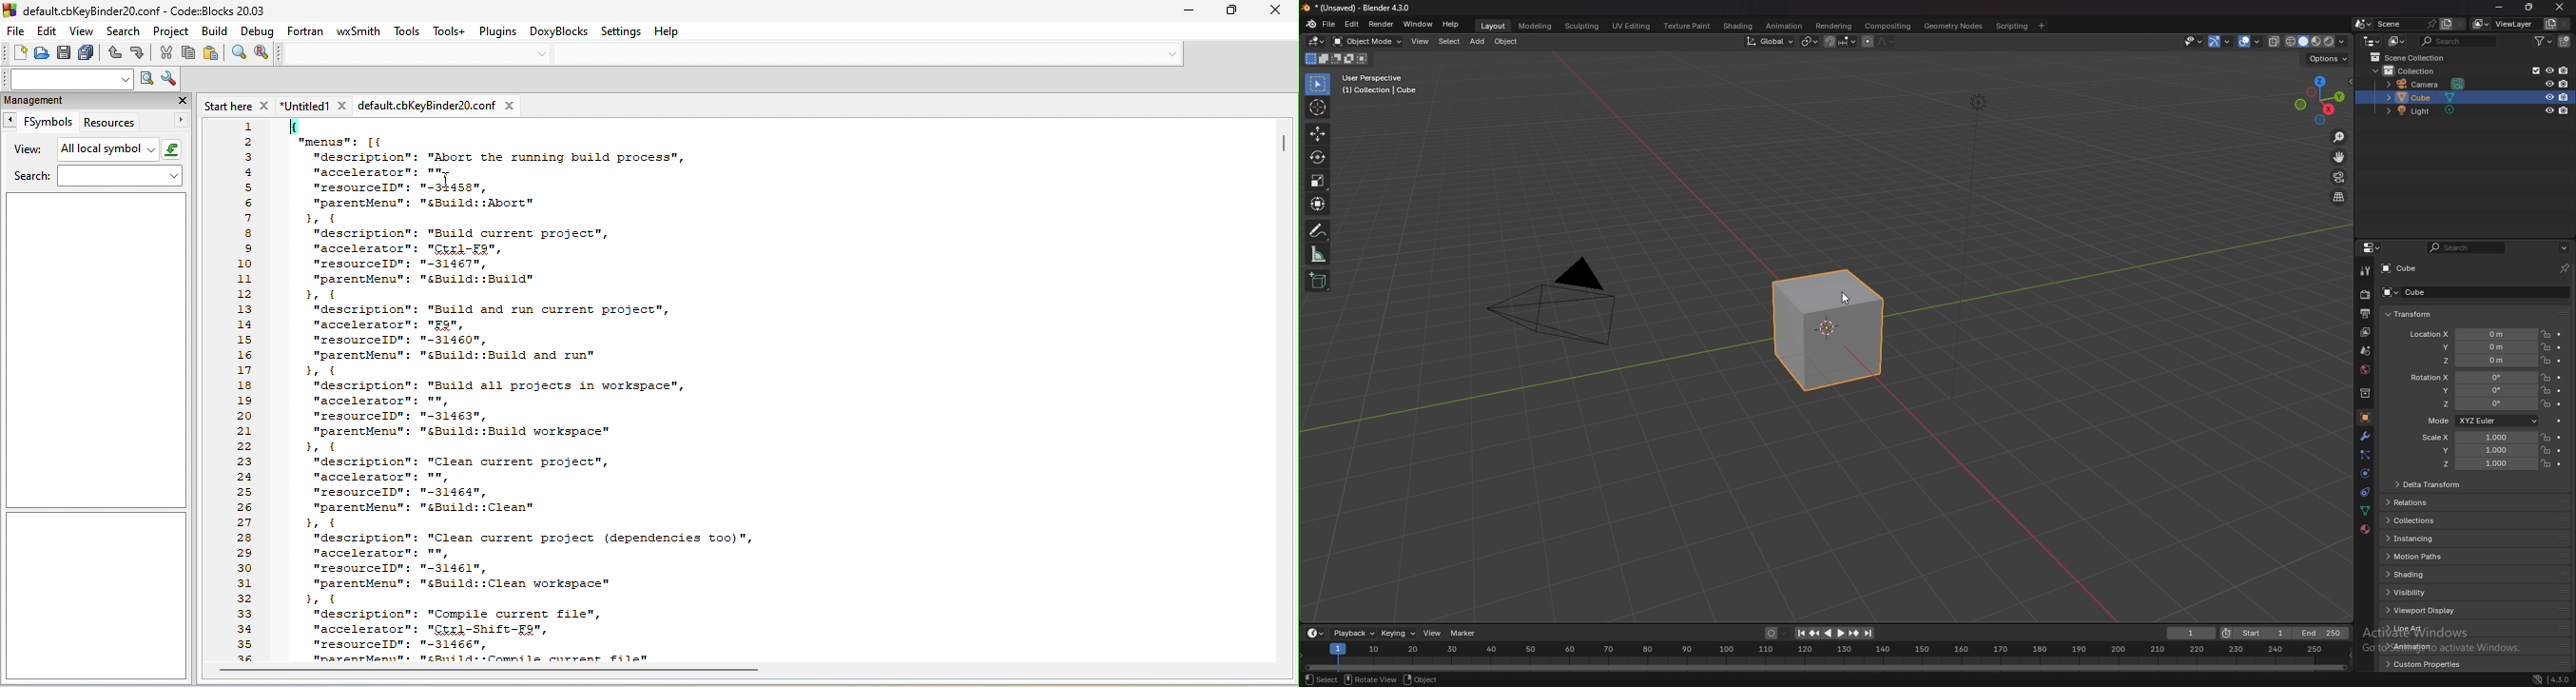 The image size is (2576, 700). Describe the element at coordinates (2366, 332) in the screenshot. I see `view layer` at that location.